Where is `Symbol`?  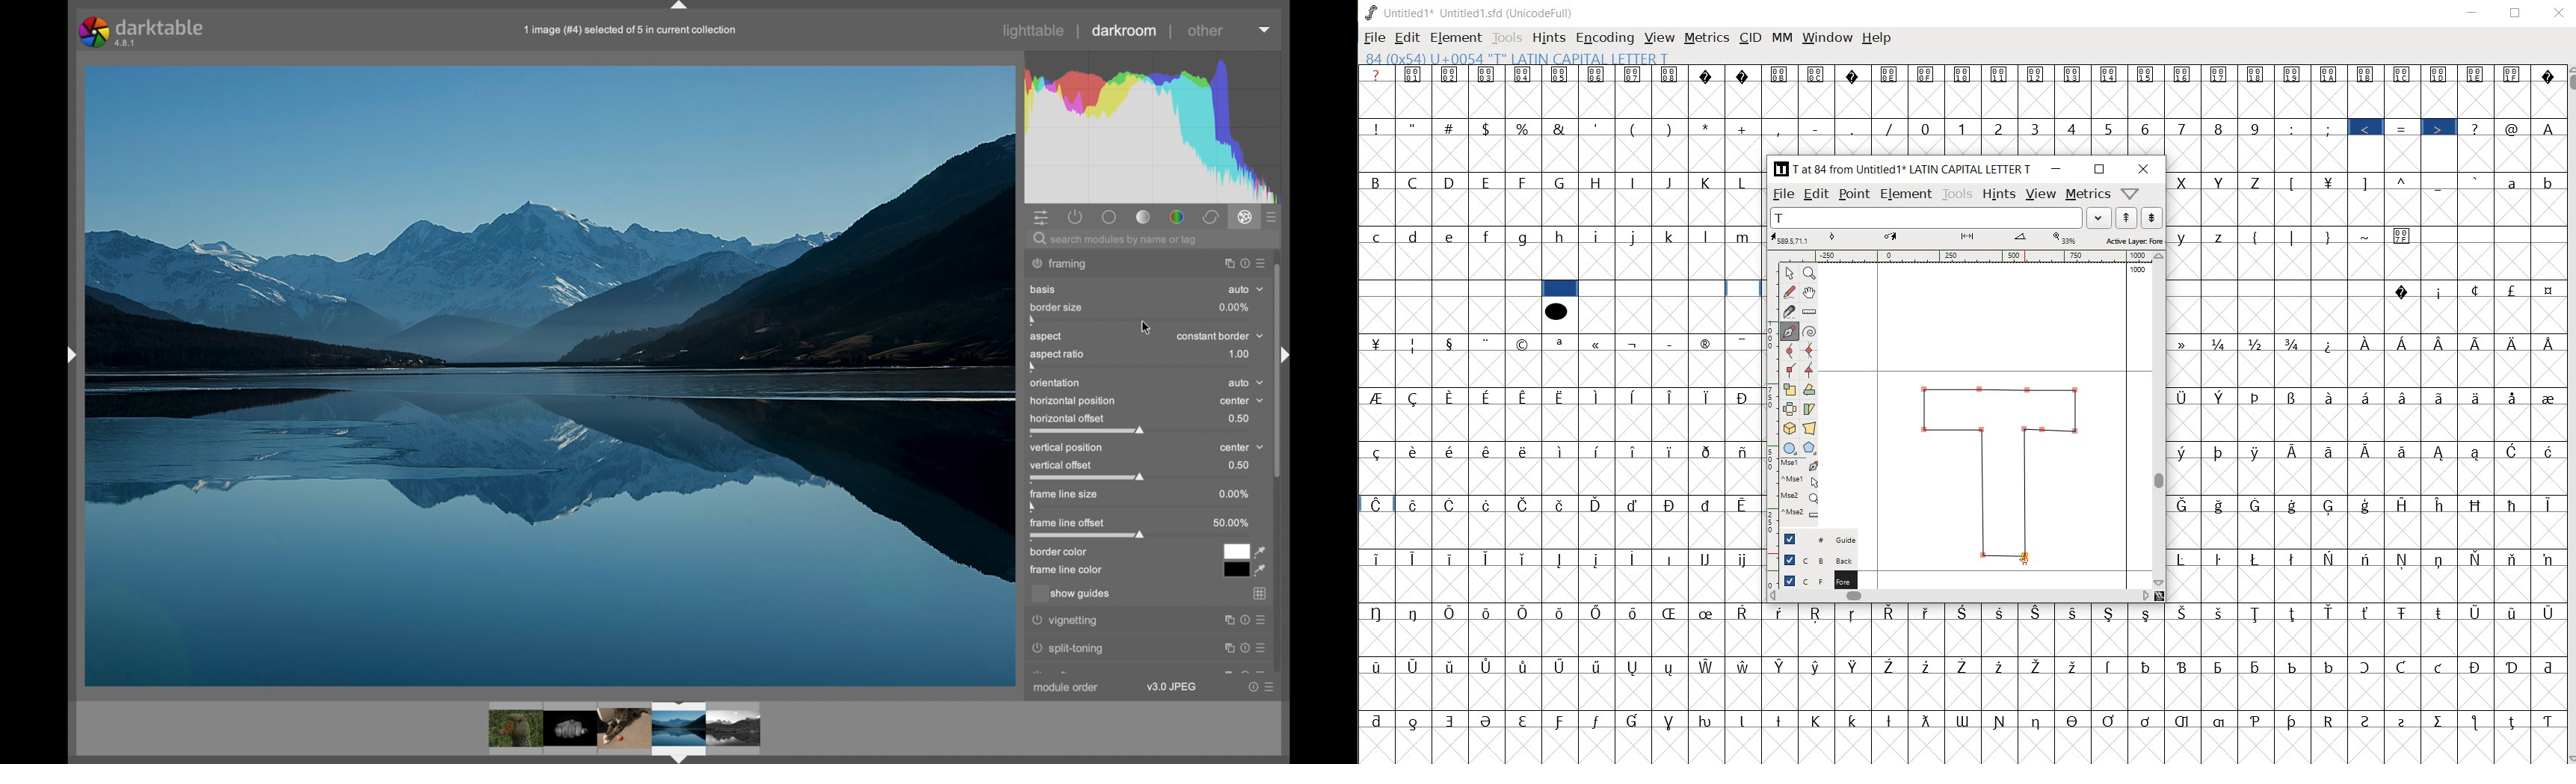
Symbol is located at coordinates (2222, 506).